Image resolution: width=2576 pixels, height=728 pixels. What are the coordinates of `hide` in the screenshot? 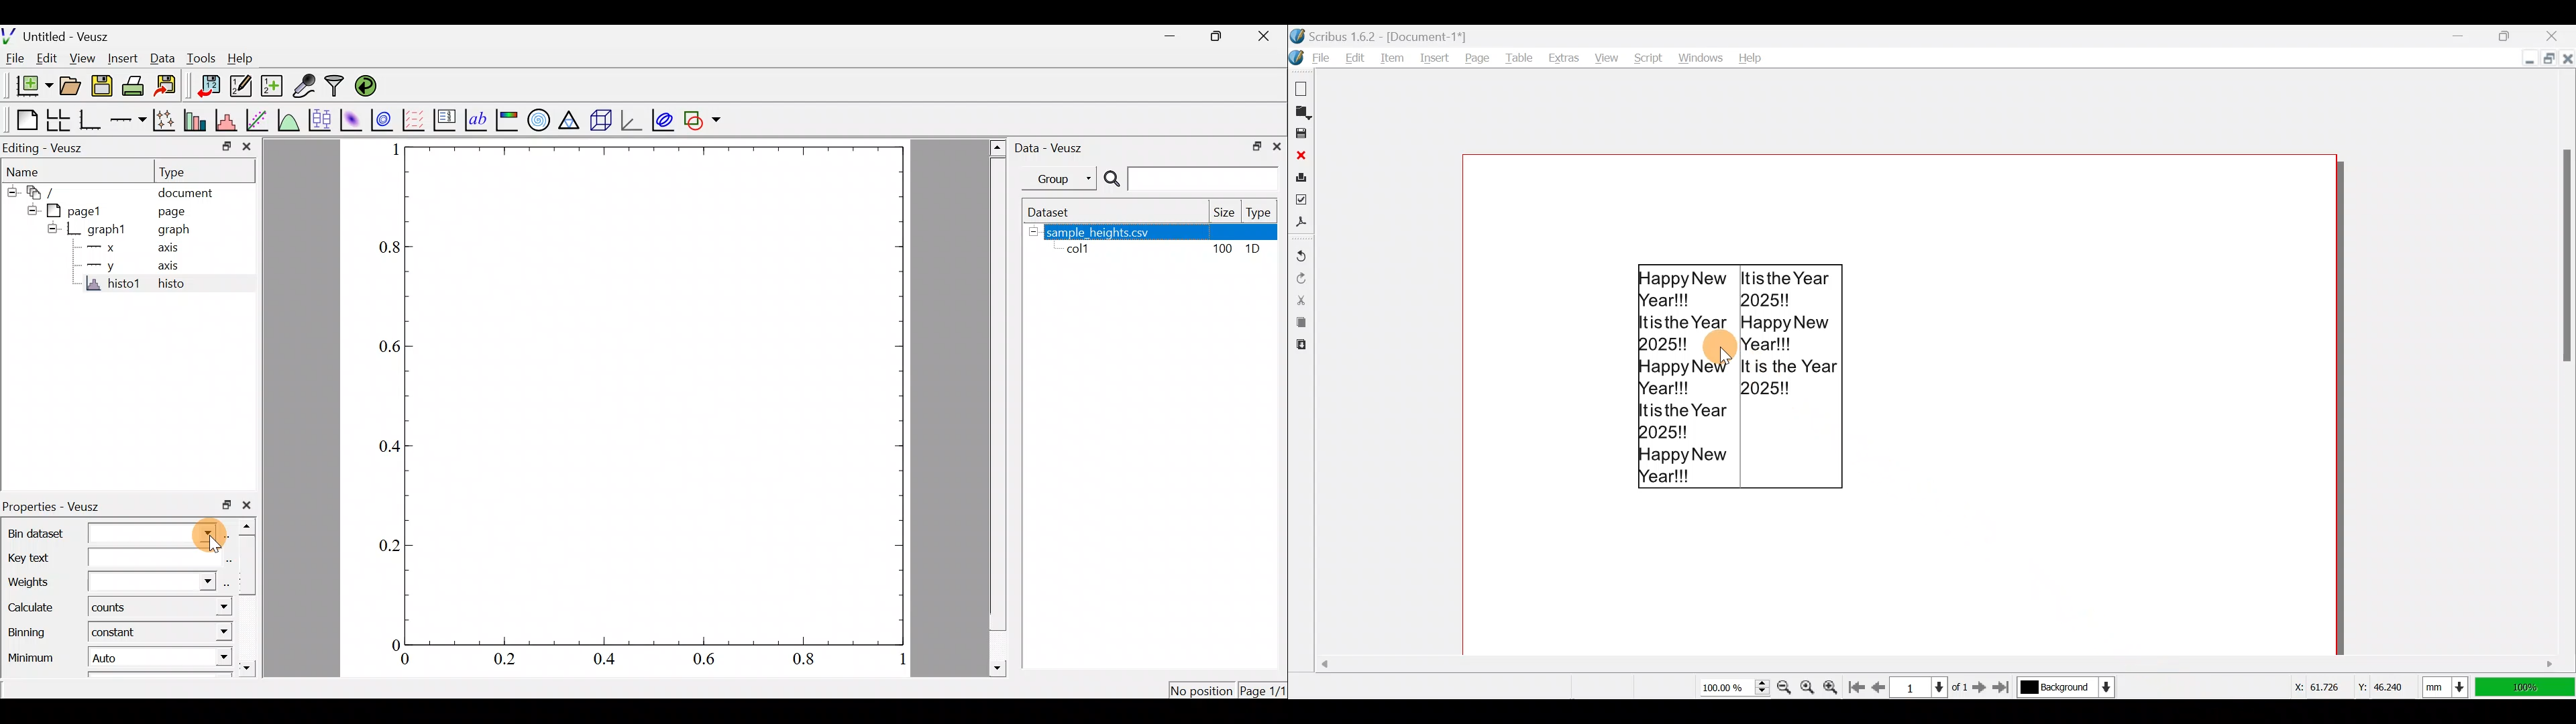 It's located at (1033, 231).